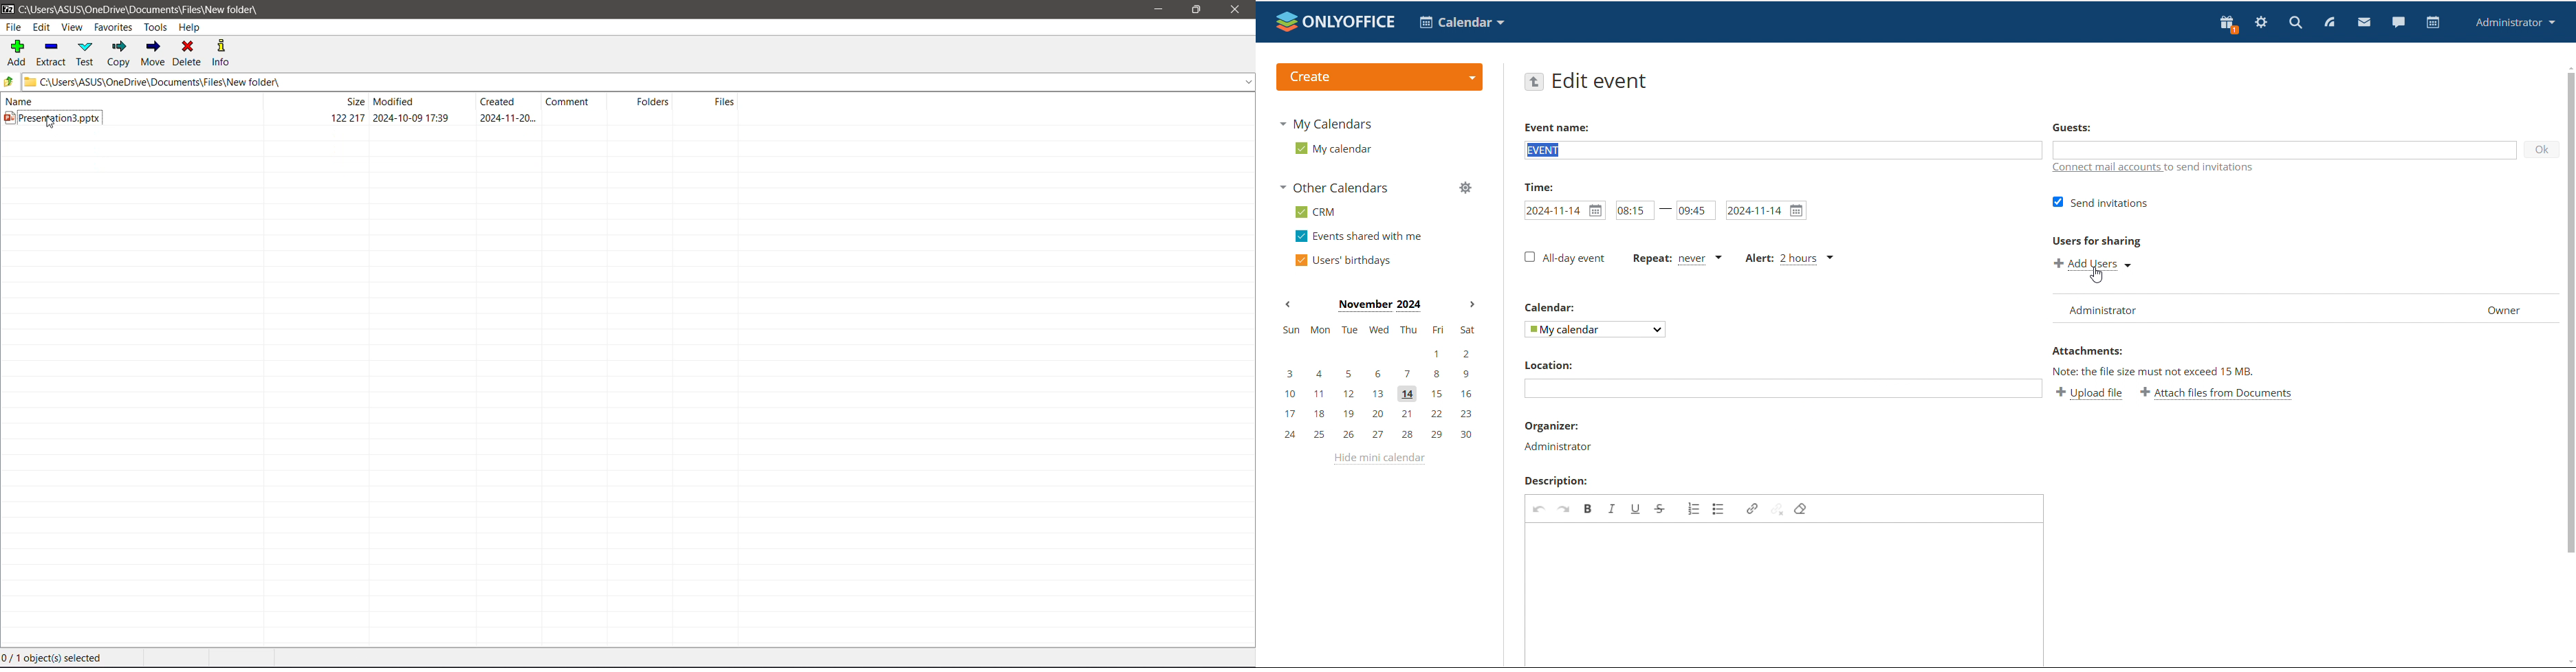 This screenshot has height=672, width=2576. Describe the element at coordinates (1336, 21) in the screenshot. I see `logo` at that location.